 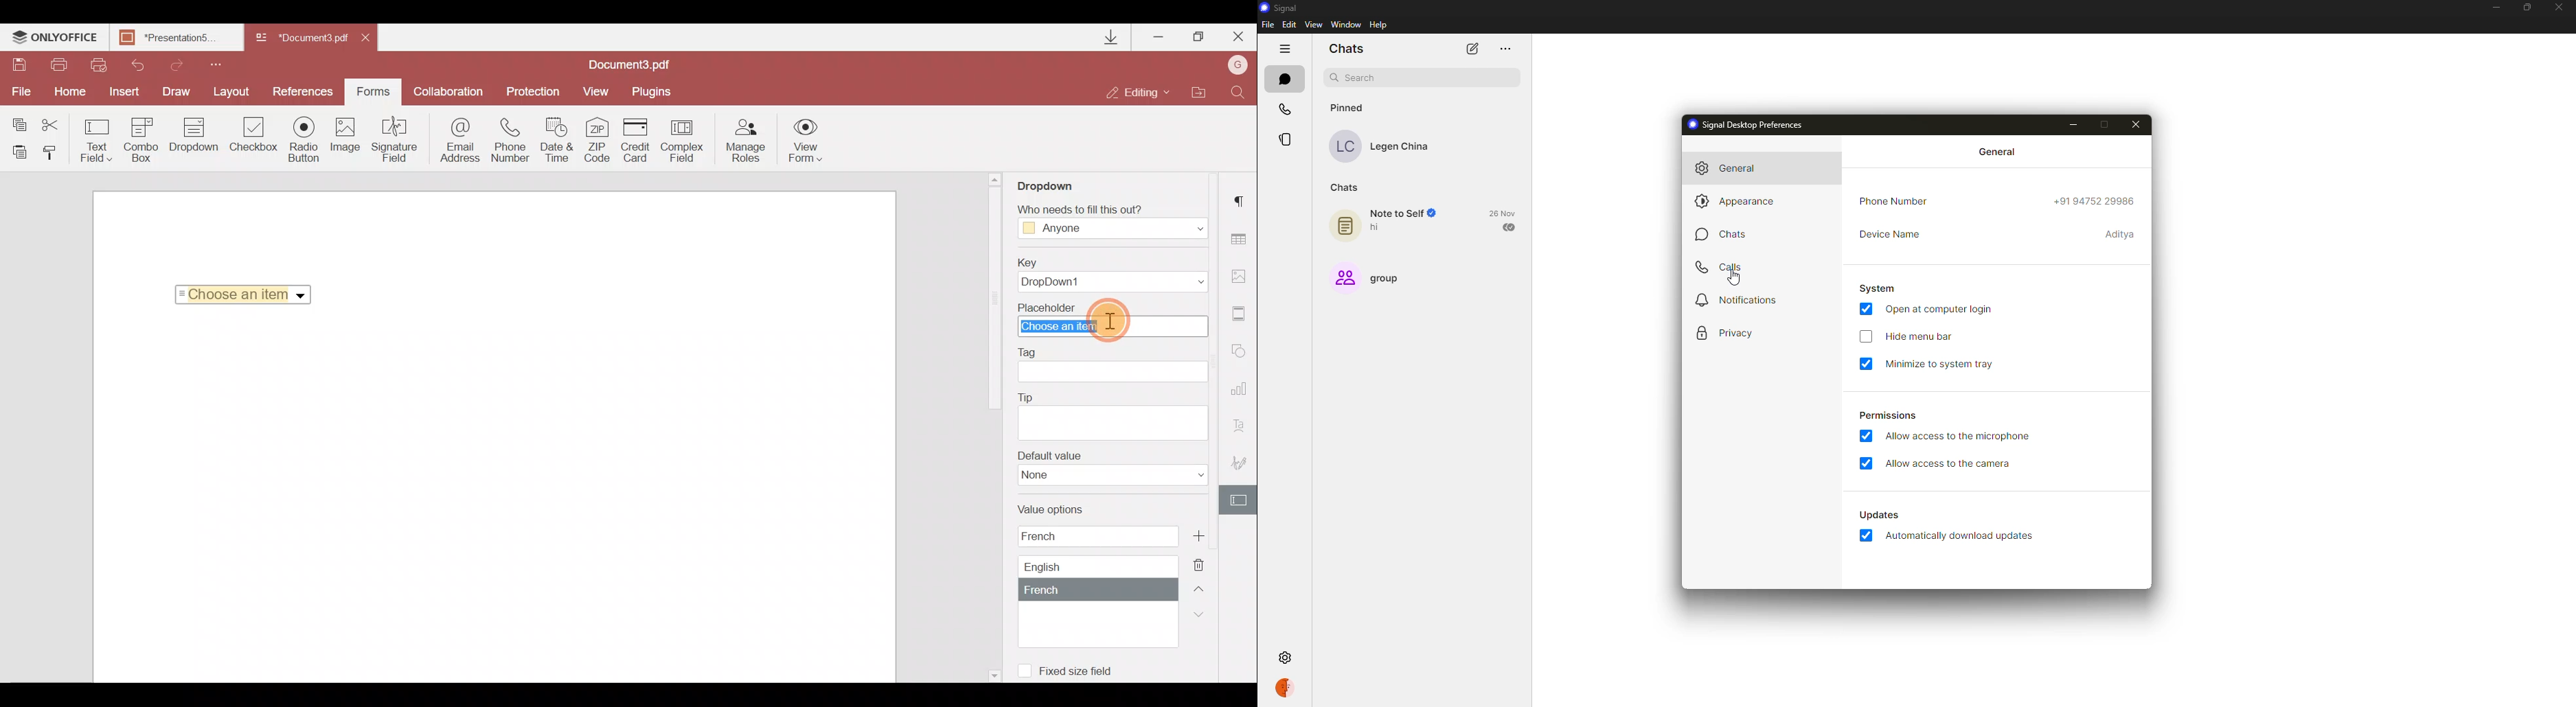 What do you see at coordinates (1502, 213) in the screenshot?
I see `date` at bounding box center [1502, 213].